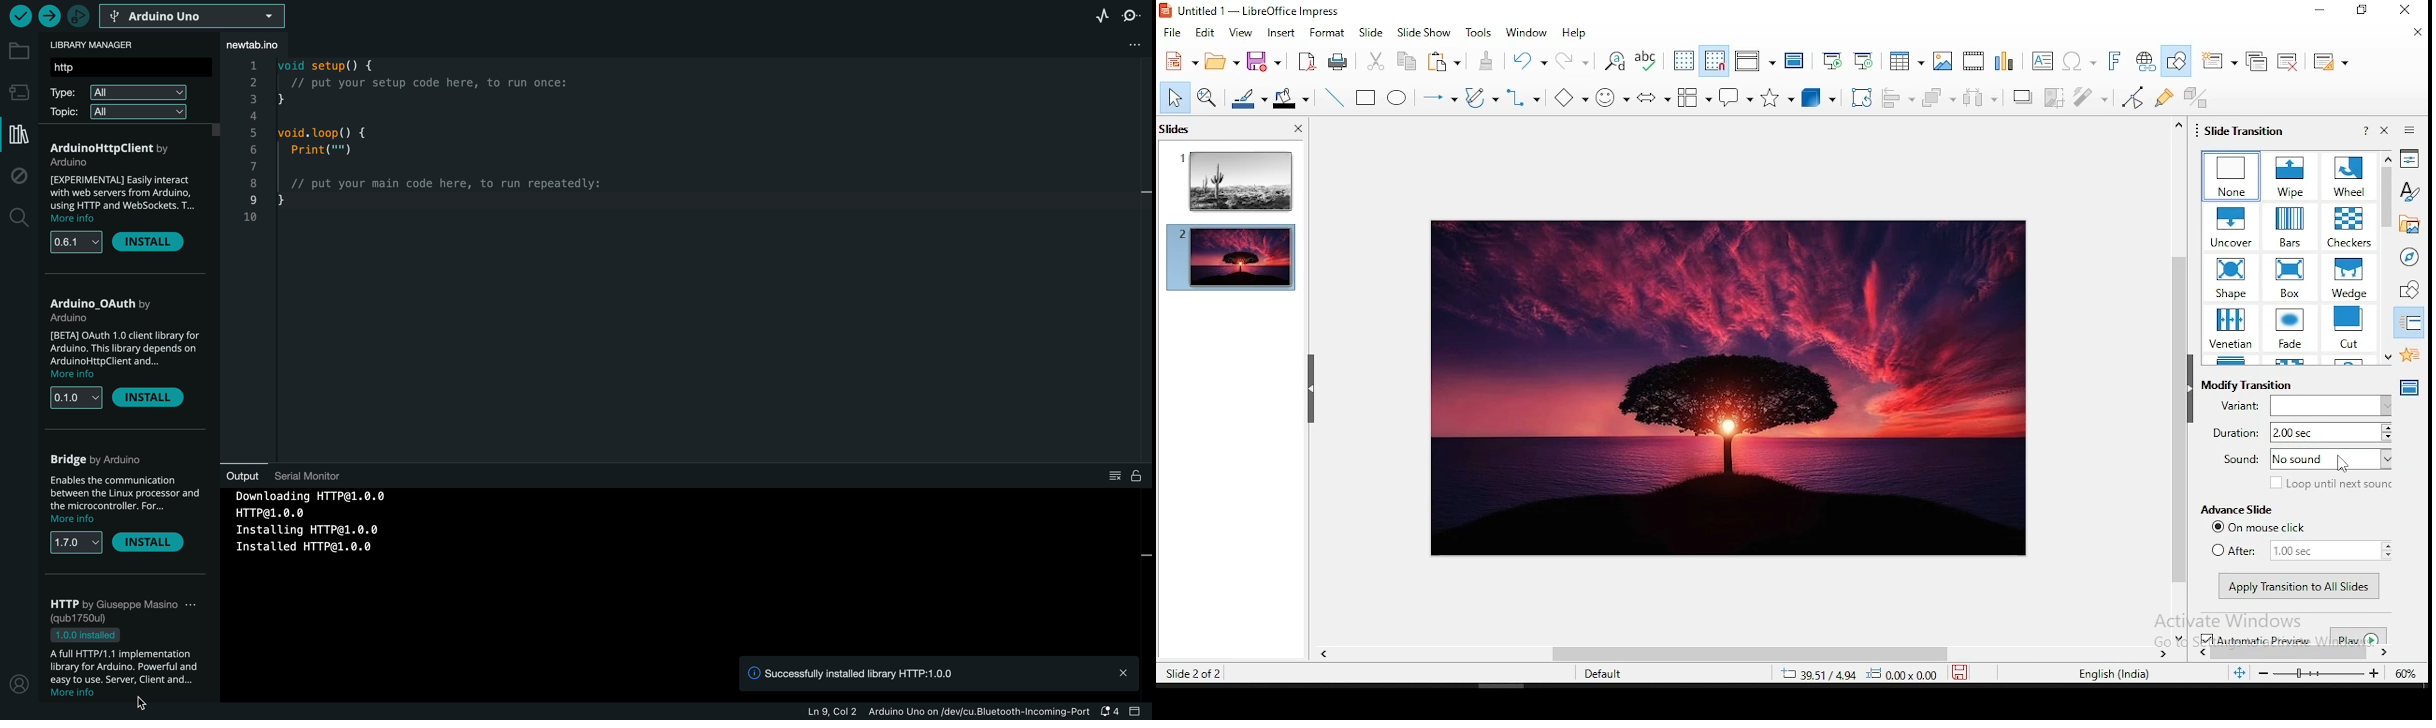  Describe the element at coordinates (2232, 277) in the screenshot. I see `transition effects` at that location.